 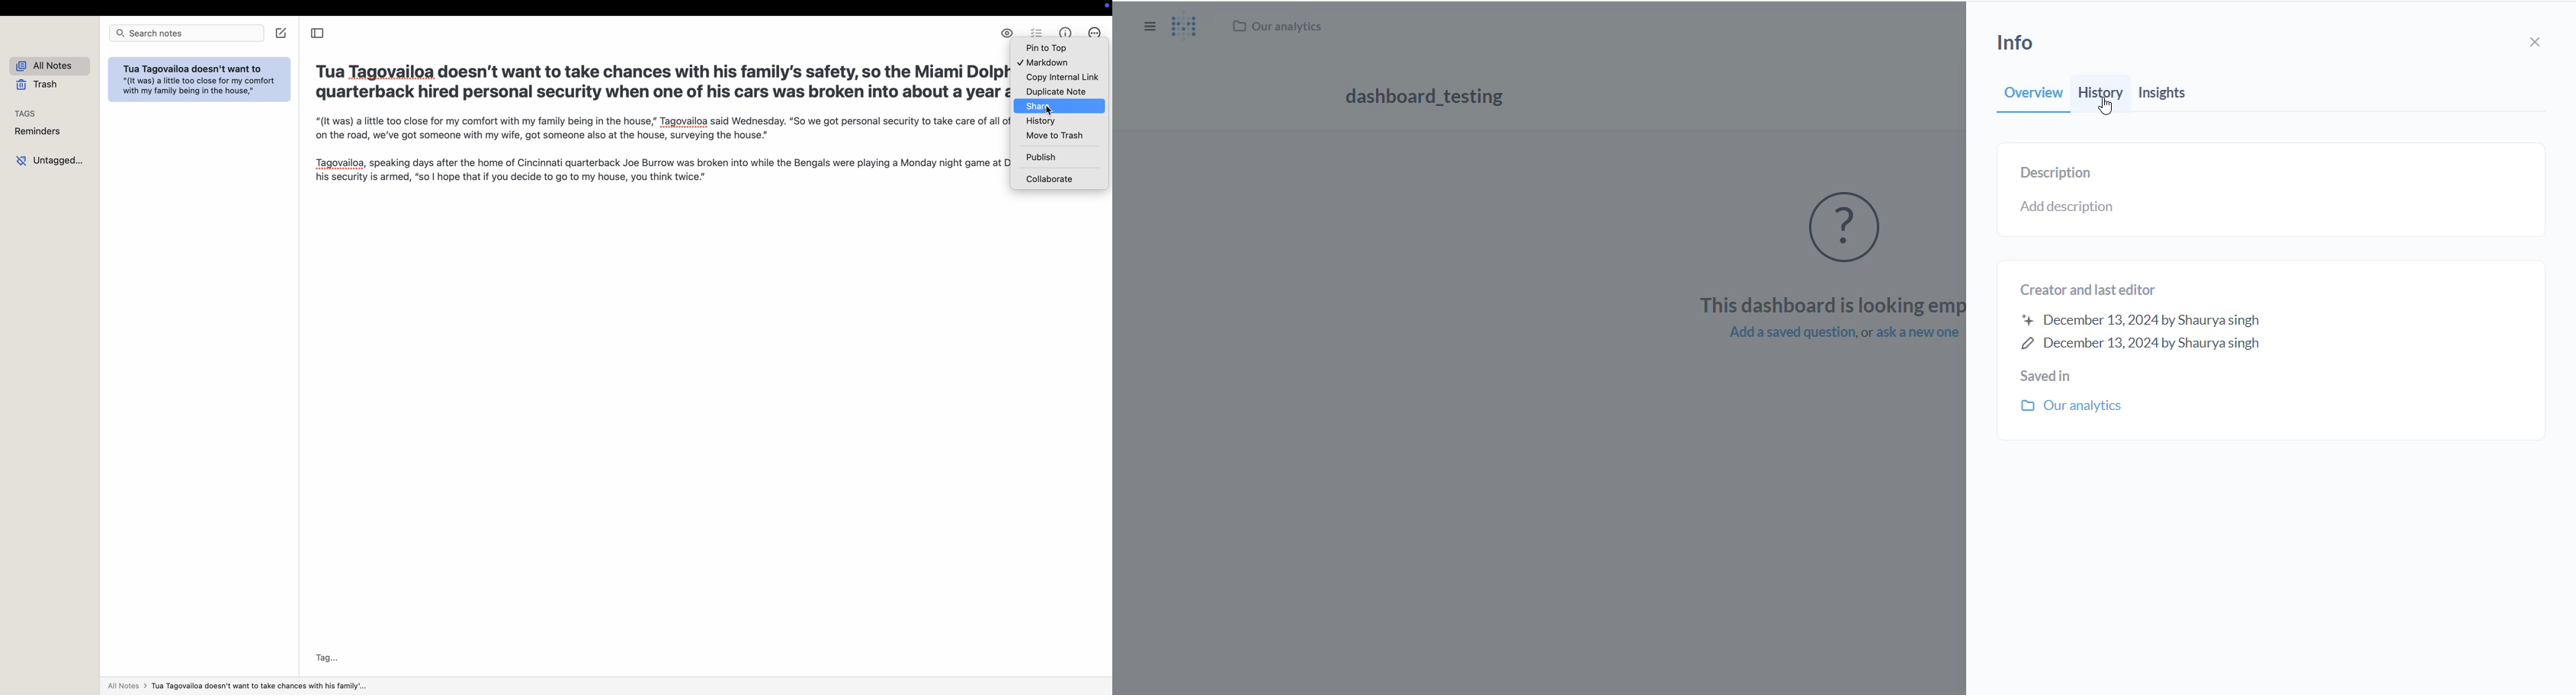 I want to click on Tua Tagovailoa doesn’t want to take chances with his family’s safety, so the Miami Dolphins’ star
quarterback hired personal security when one of his cars was broken into about a year ago., so click(x=661, y=82).